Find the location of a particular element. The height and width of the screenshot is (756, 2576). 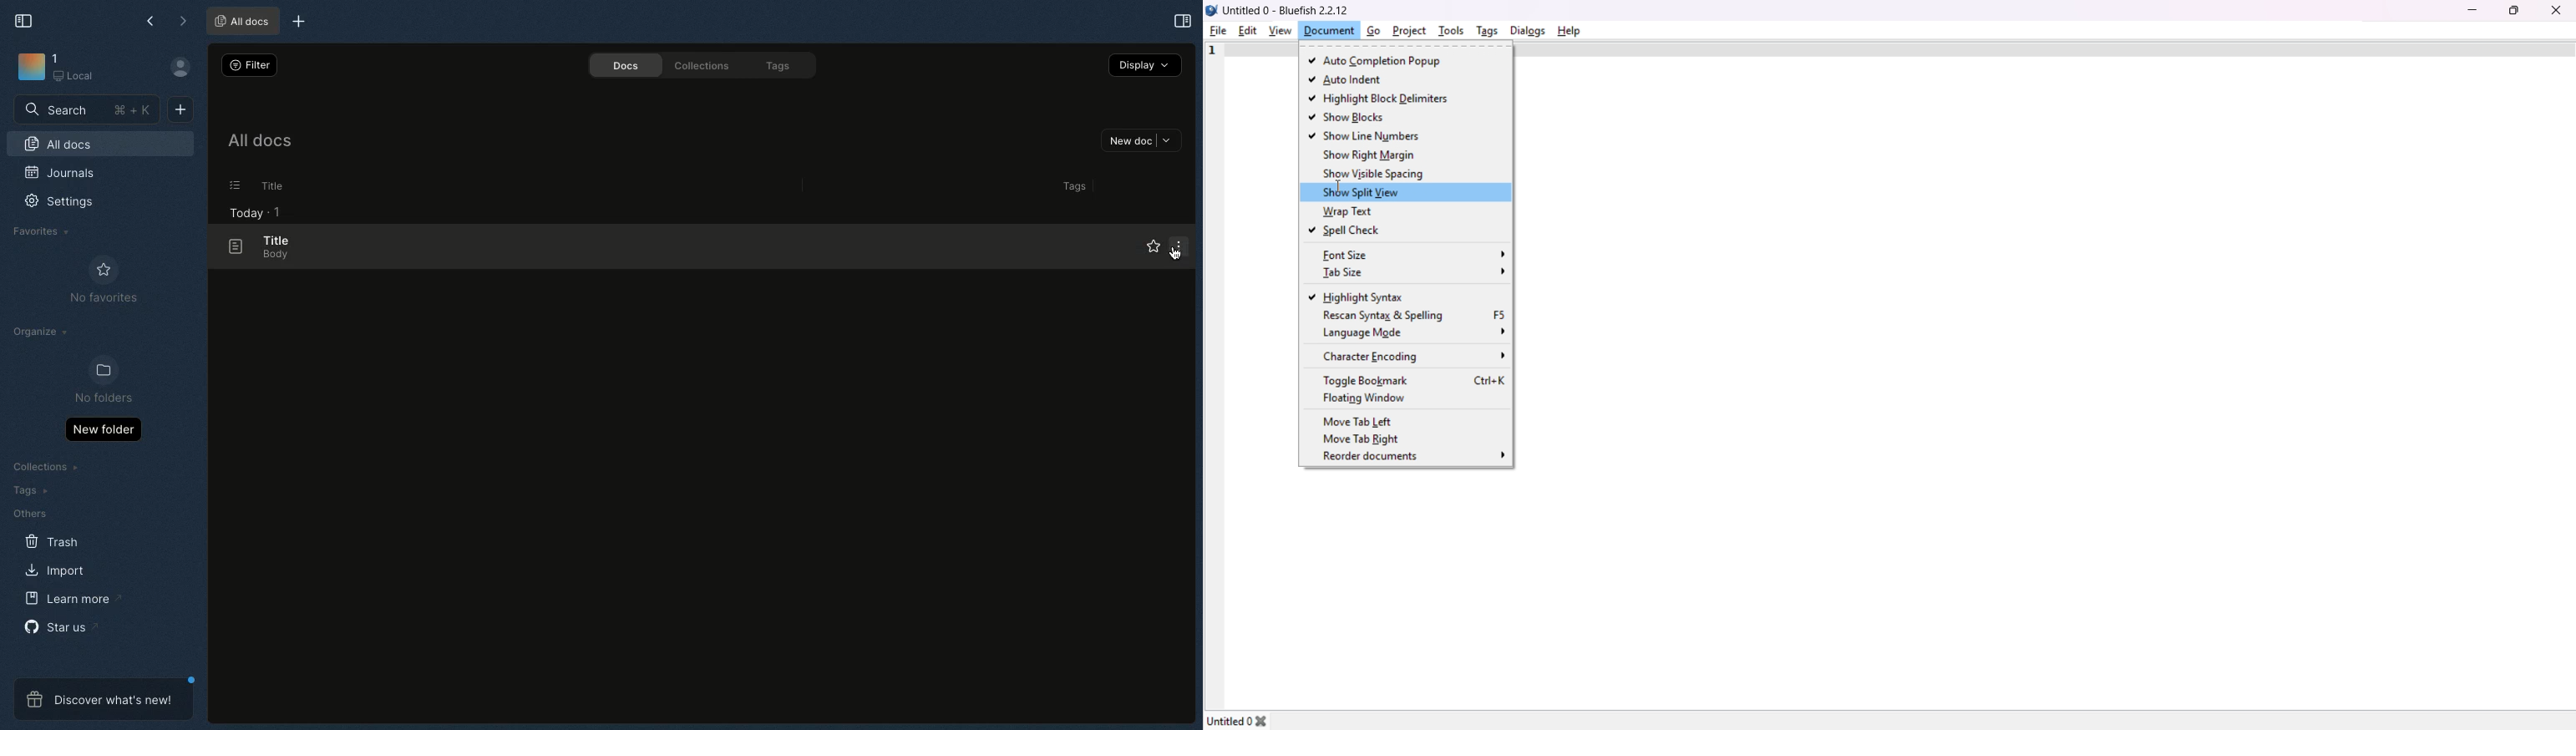

All docs is located at coordinates (241, 22).